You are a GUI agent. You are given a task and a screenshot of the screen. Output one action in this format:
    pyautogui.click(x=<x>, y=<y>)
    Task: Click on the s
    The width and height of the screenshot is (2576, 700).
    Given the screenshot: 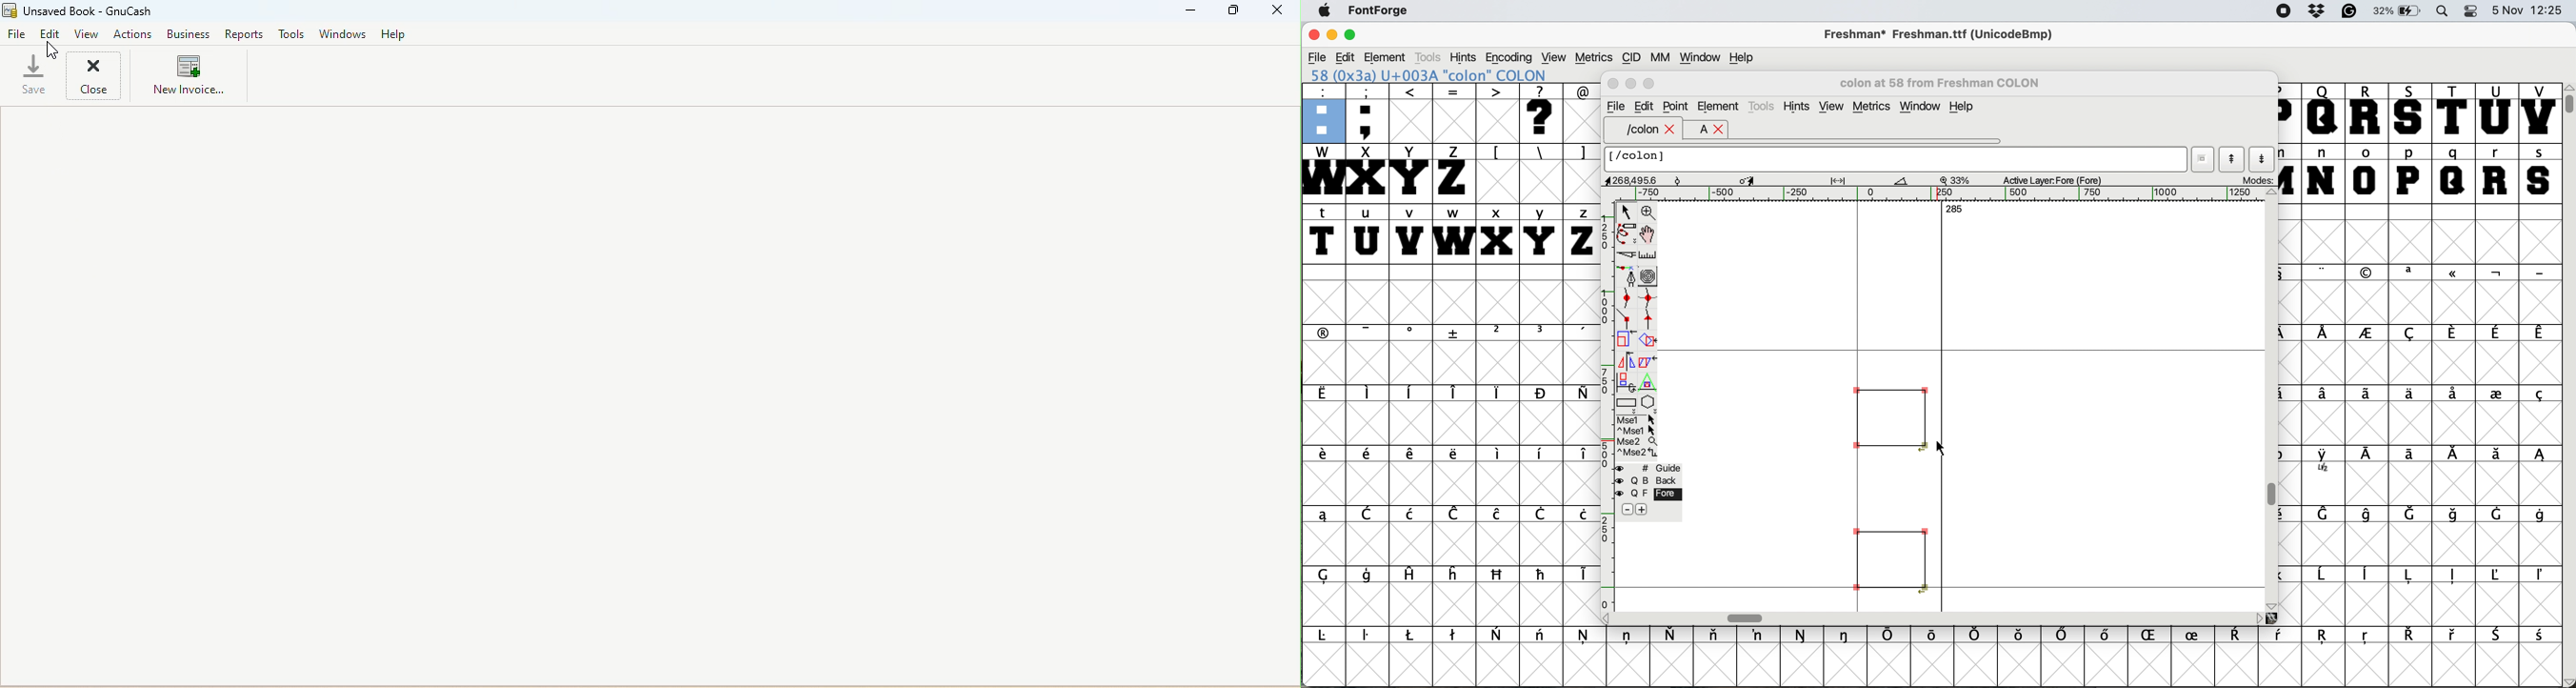 What is the action you would take?
    pyautogui.click(x=2540, y=173)
    